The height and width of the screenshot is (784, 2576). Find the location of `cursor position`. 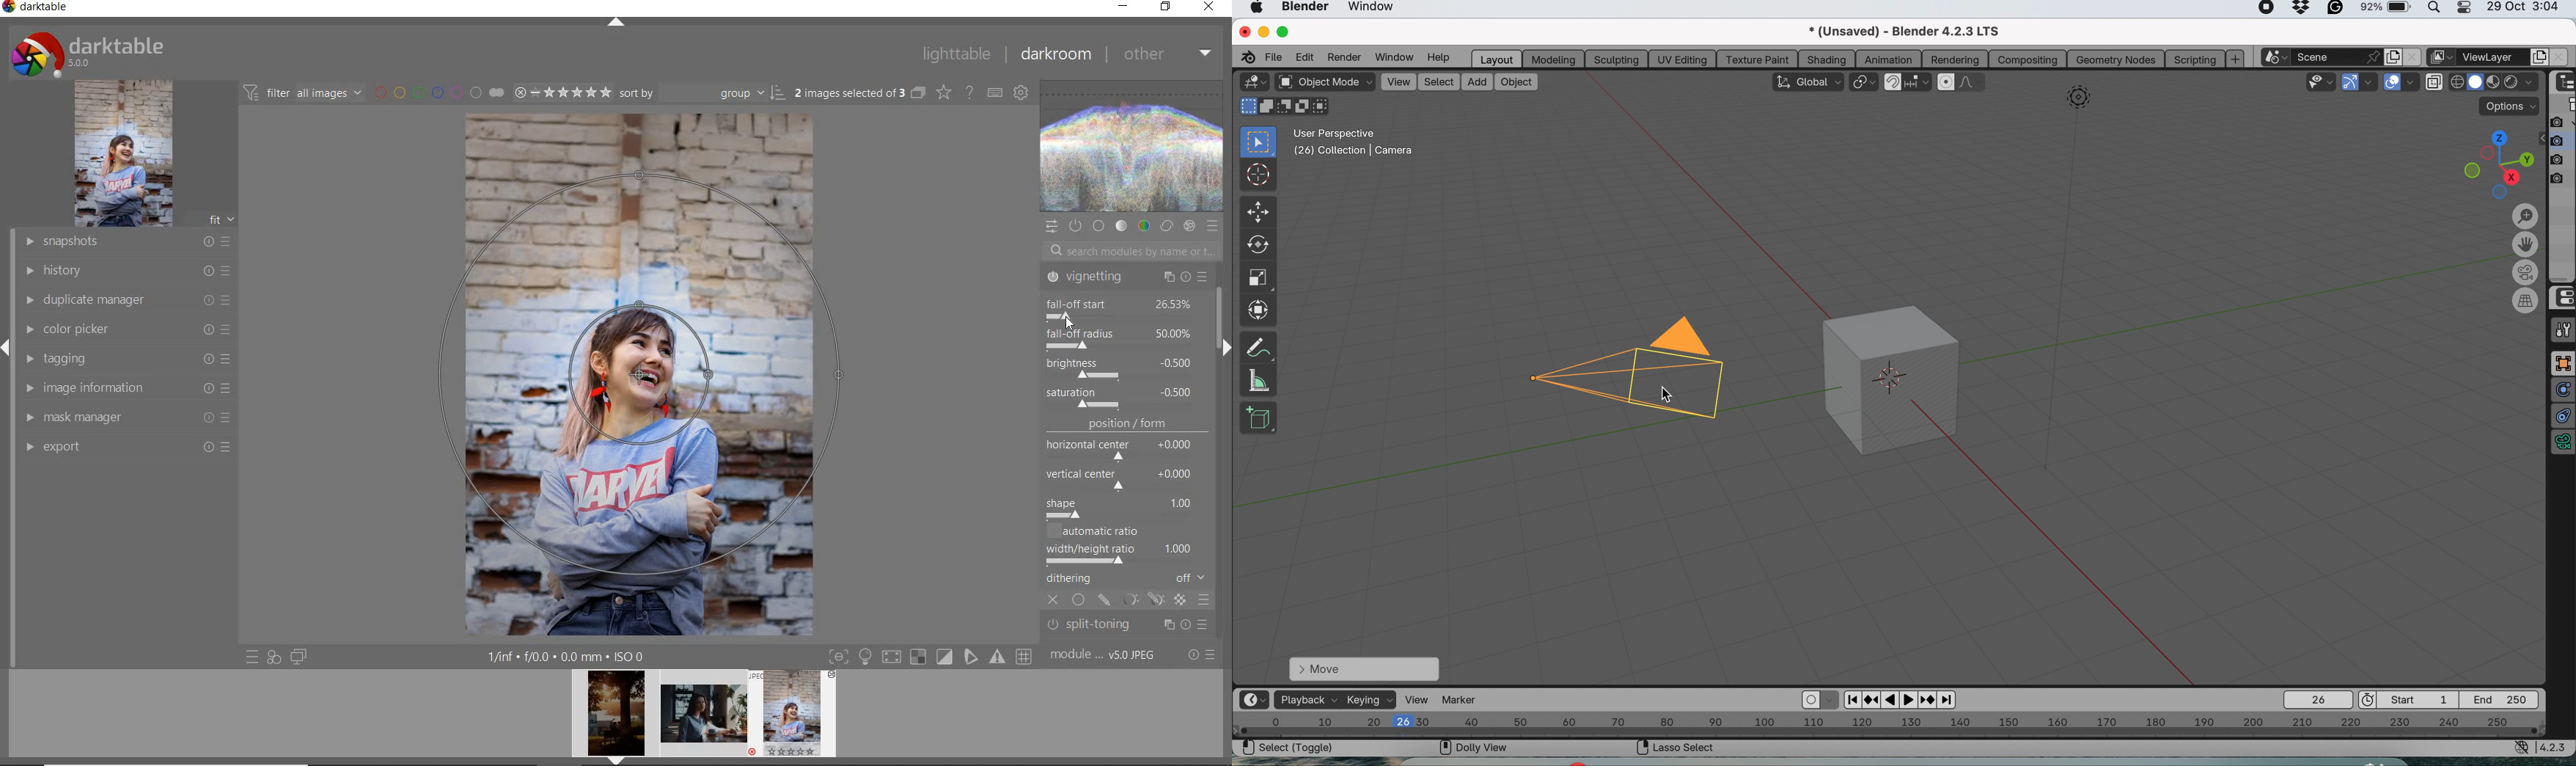

cursor position is located at coordinates (1068, 321).